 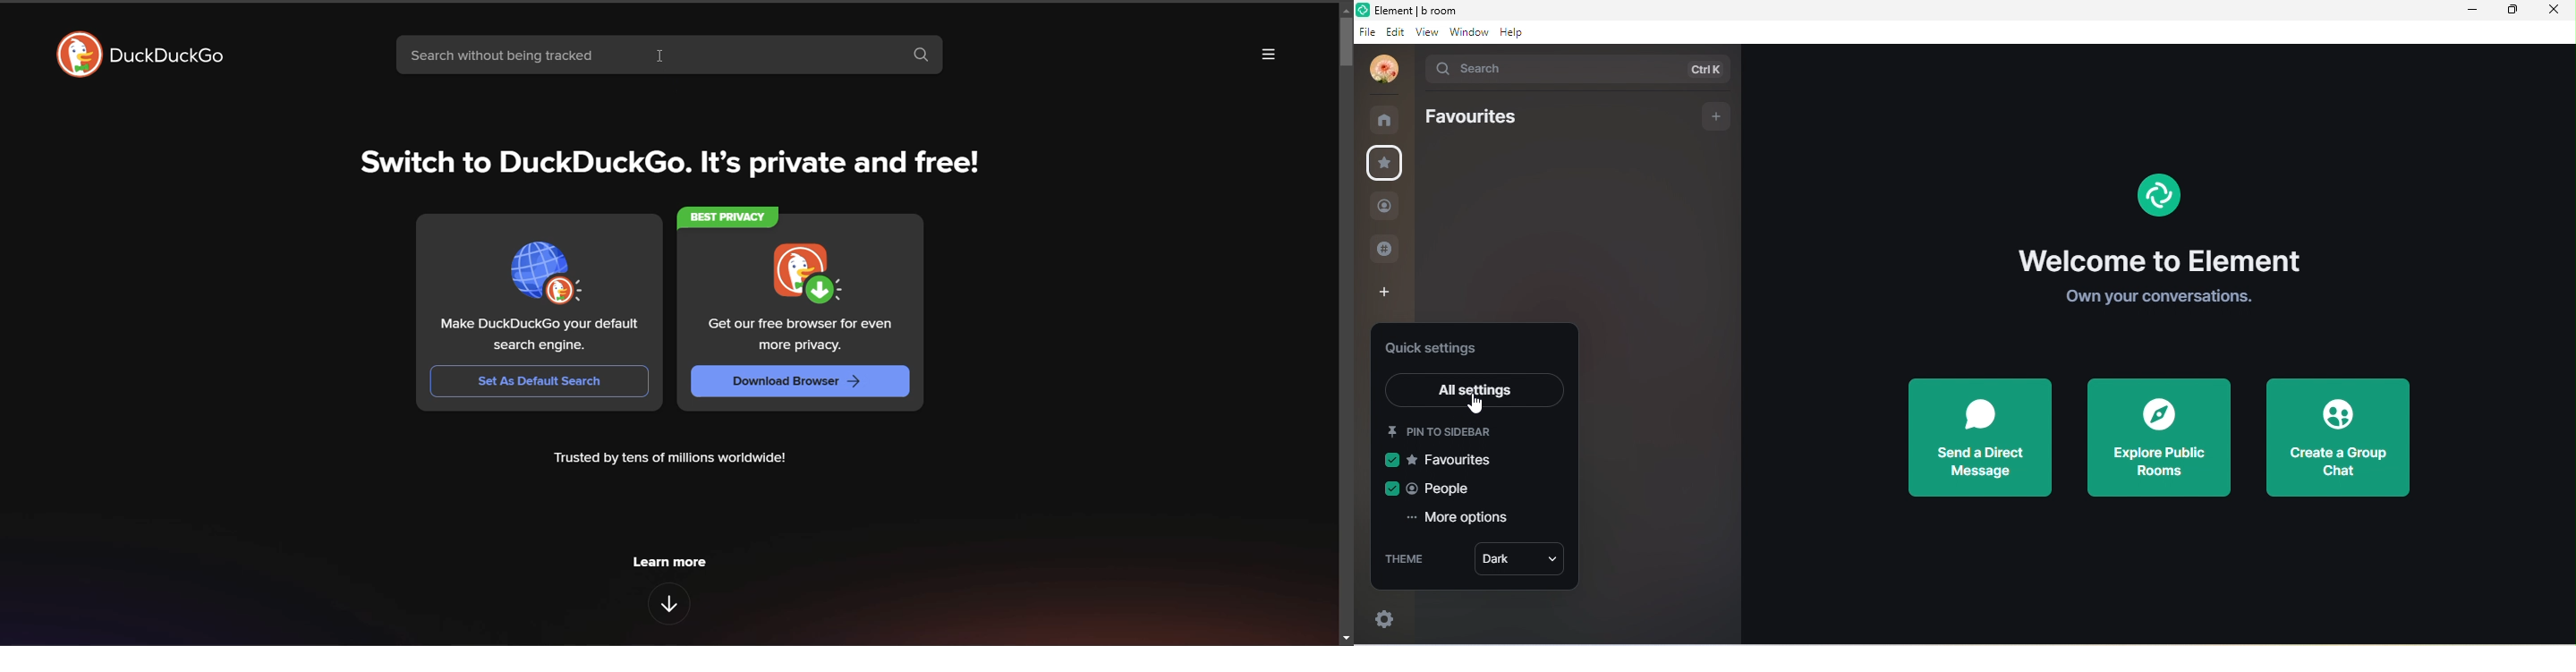 What do you see at coordinates (1516, 32) in the screenshot?
I see `help` at bounding box center [1516, 32].